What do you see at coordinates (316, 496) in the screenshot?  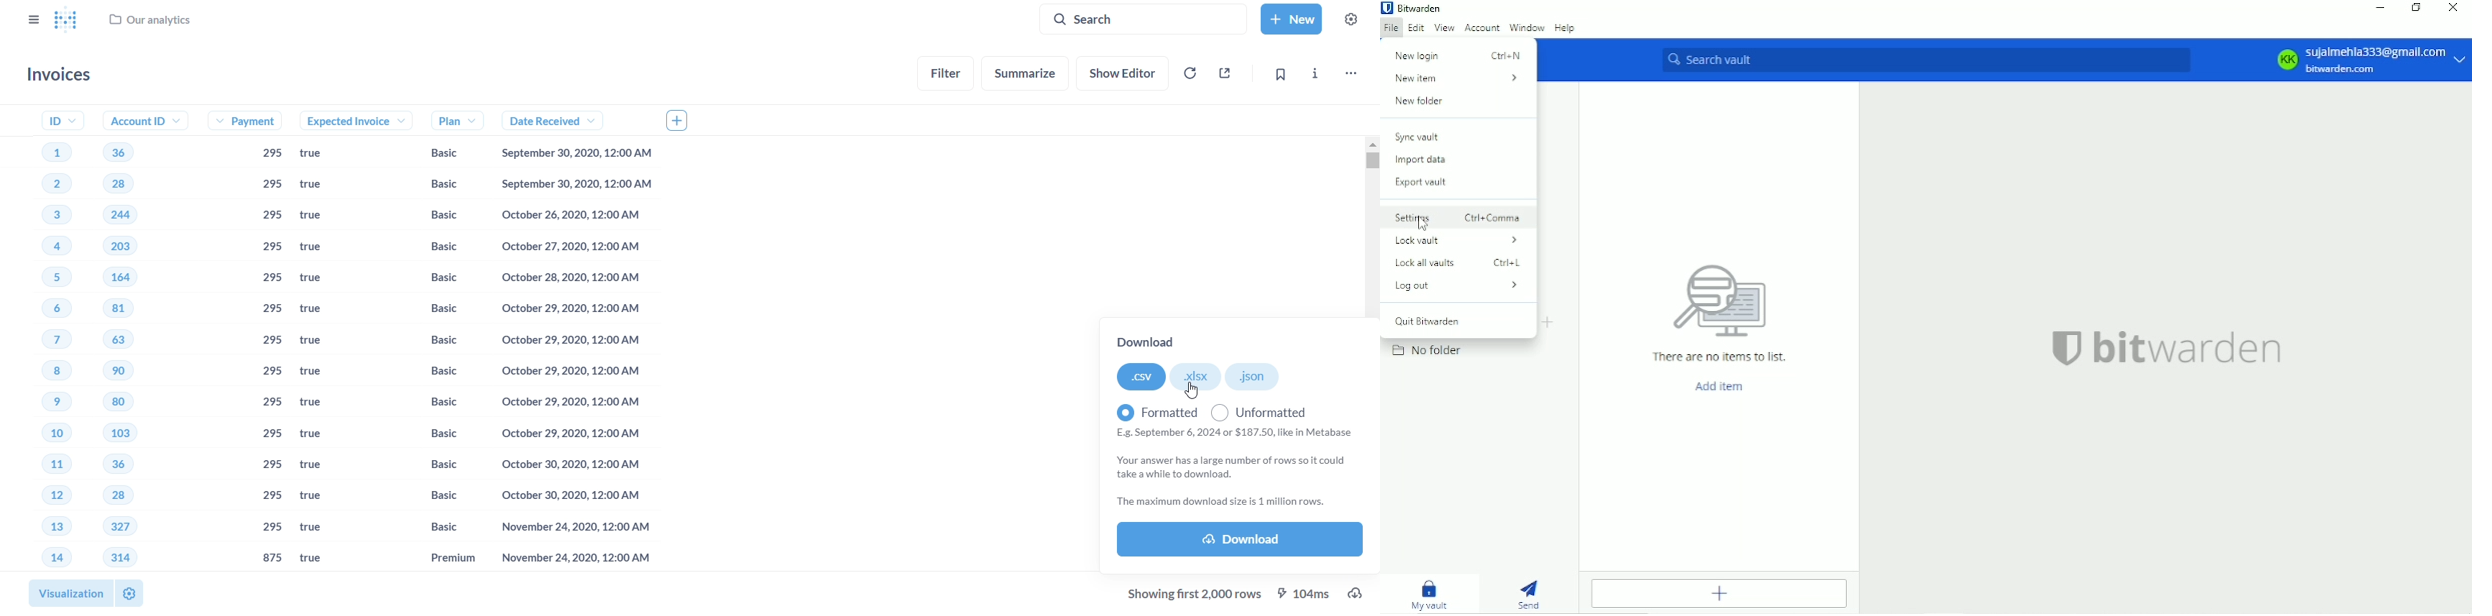 I see `true` at bounding box center [316, 496].